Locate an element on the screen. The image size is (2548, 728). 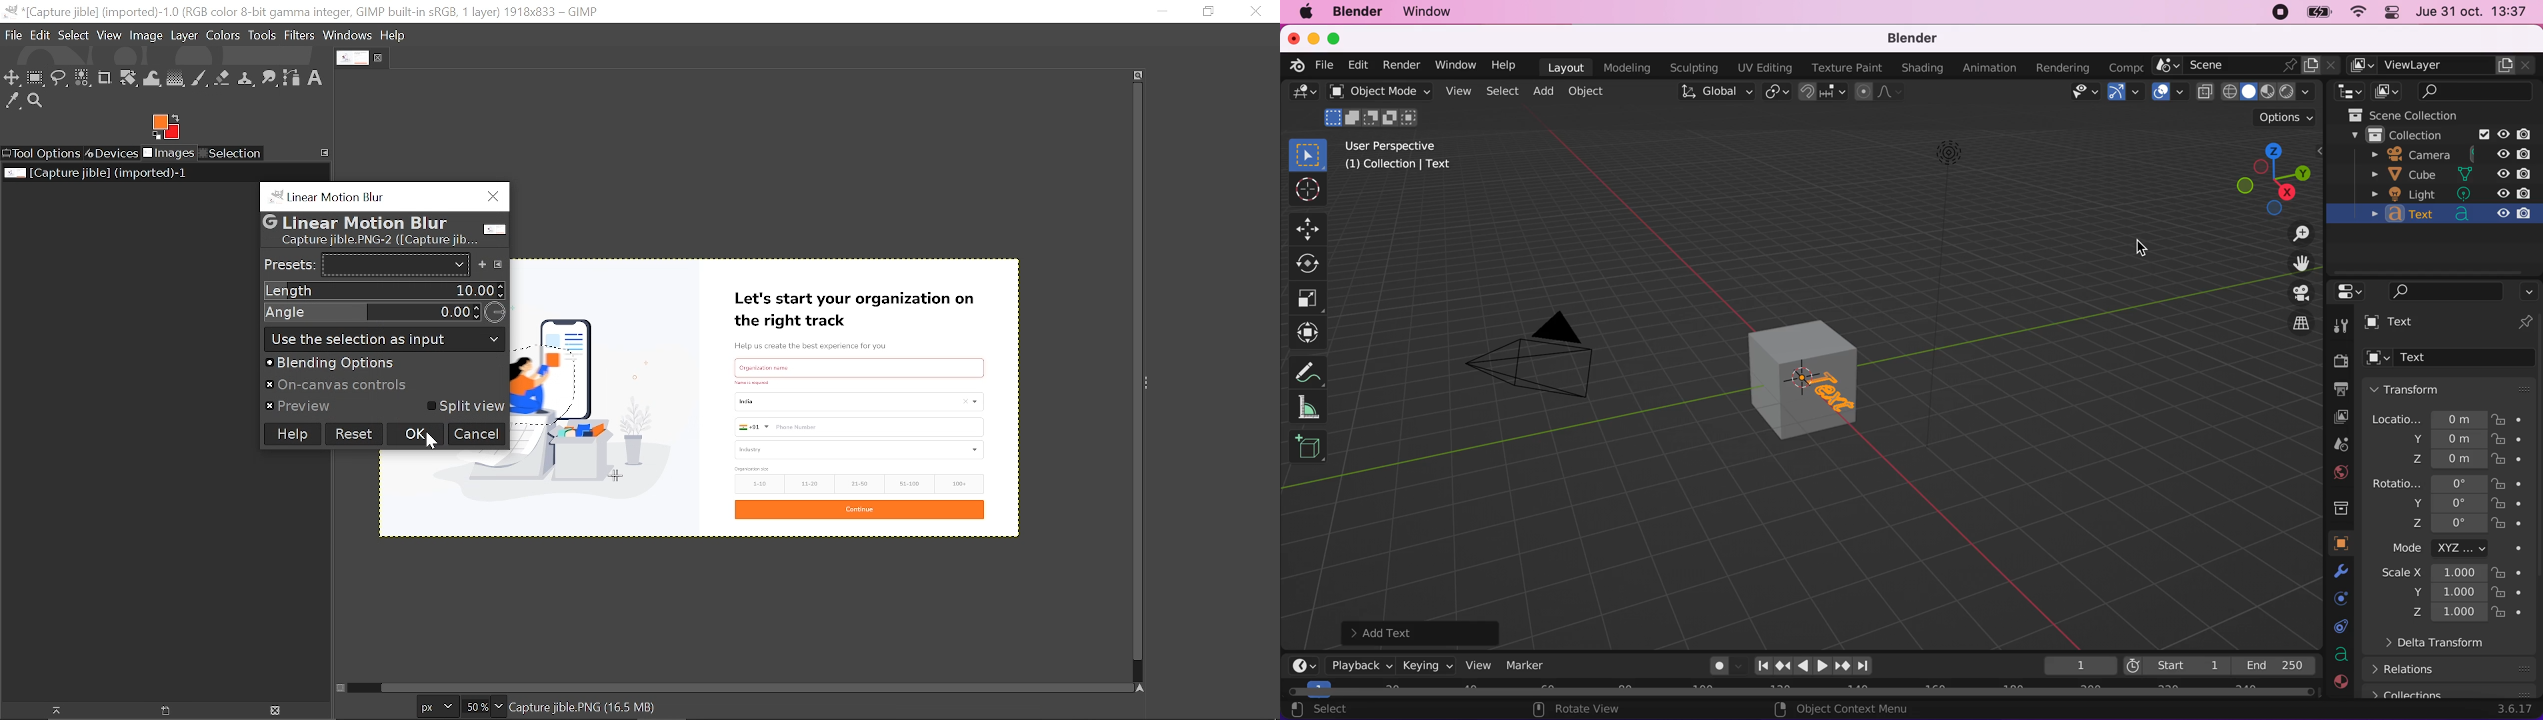
view is located at coordinates (1478, 665).